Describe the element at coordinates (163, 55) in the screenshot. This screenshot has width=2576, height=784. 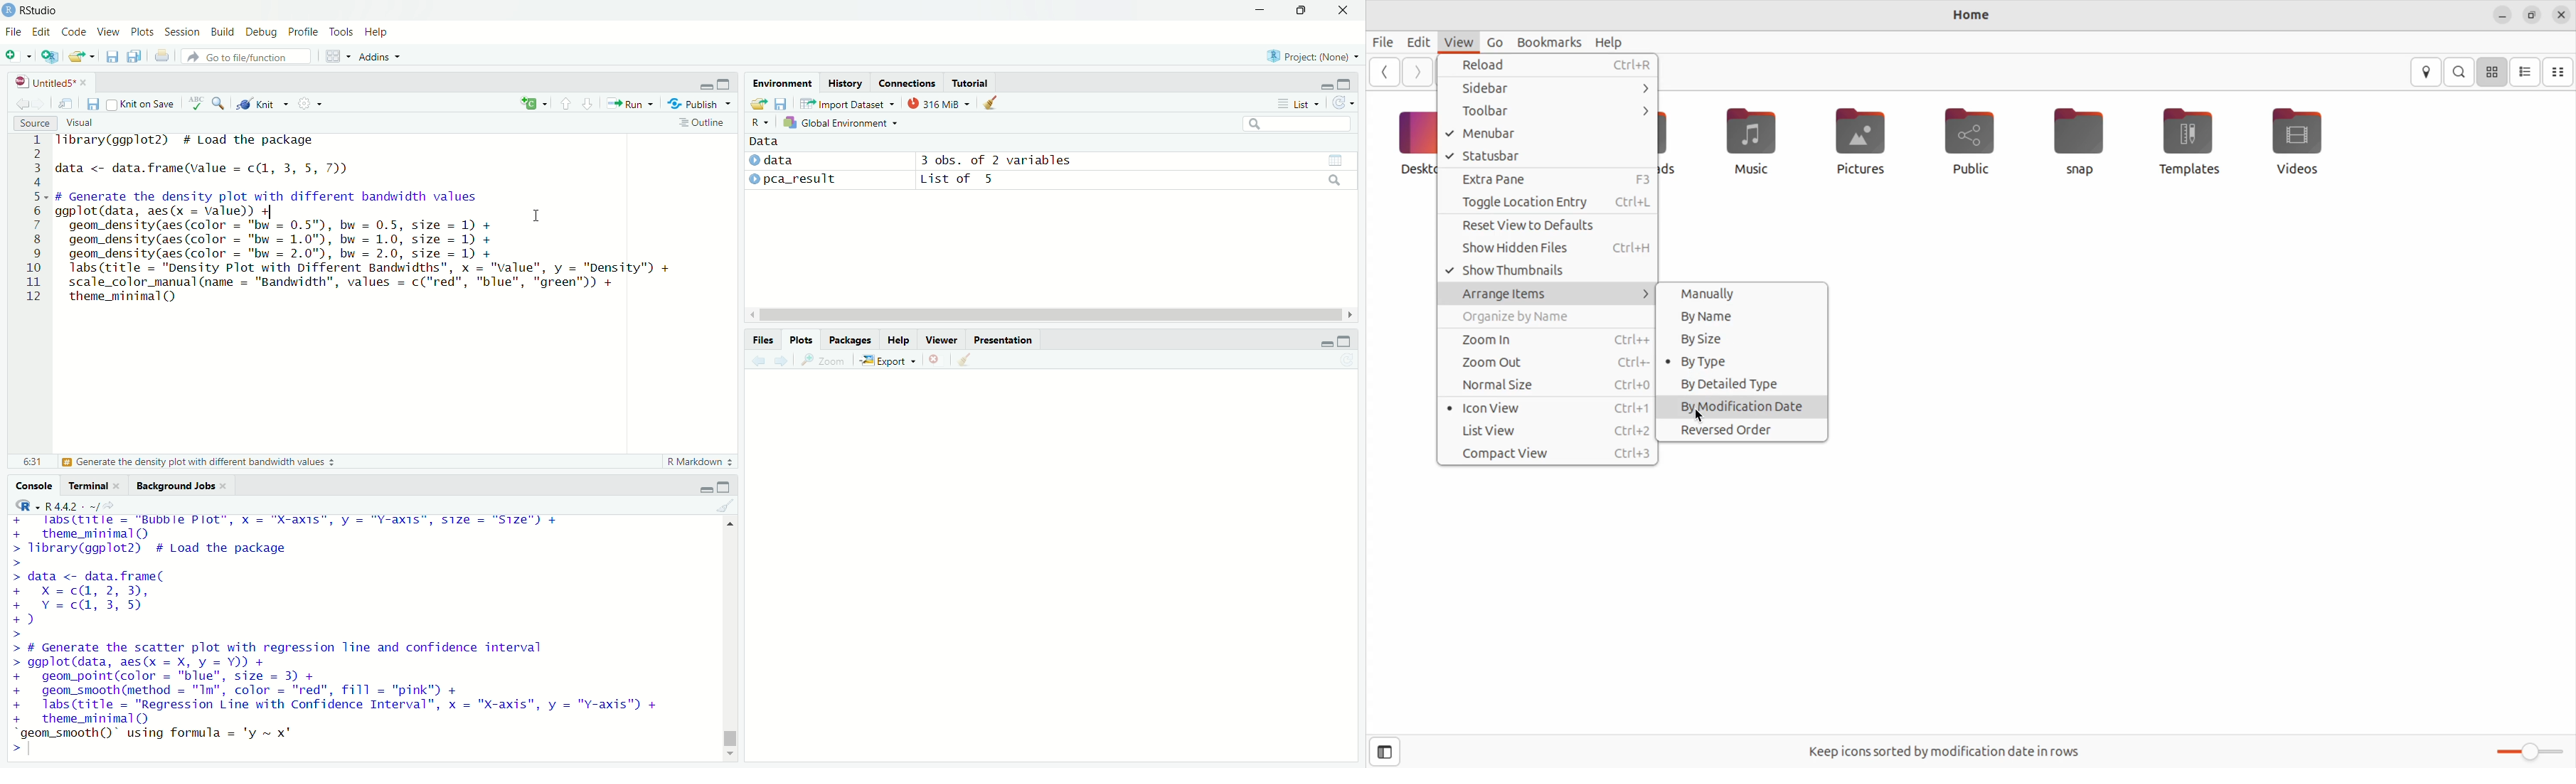
I see `Print the current file` at that location.